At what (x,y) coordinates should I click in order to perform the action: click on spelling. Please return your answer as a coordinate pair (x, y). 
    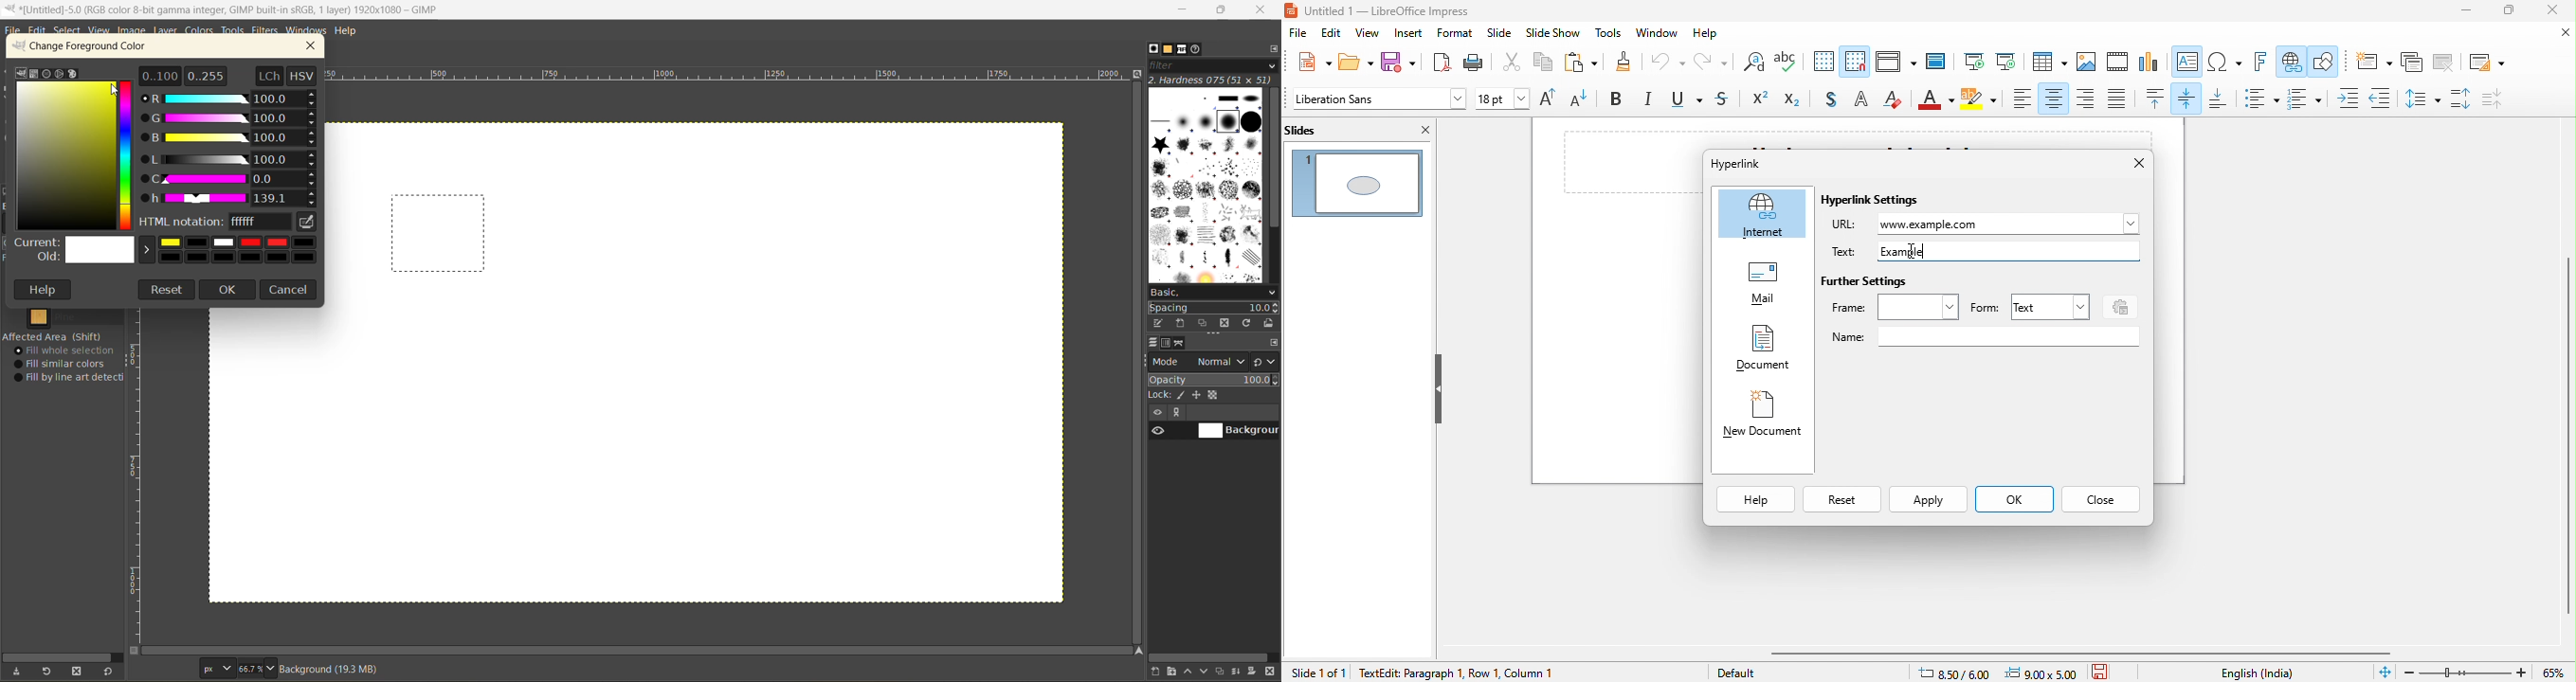
    Looking at the image, I should click on (1791, 63).